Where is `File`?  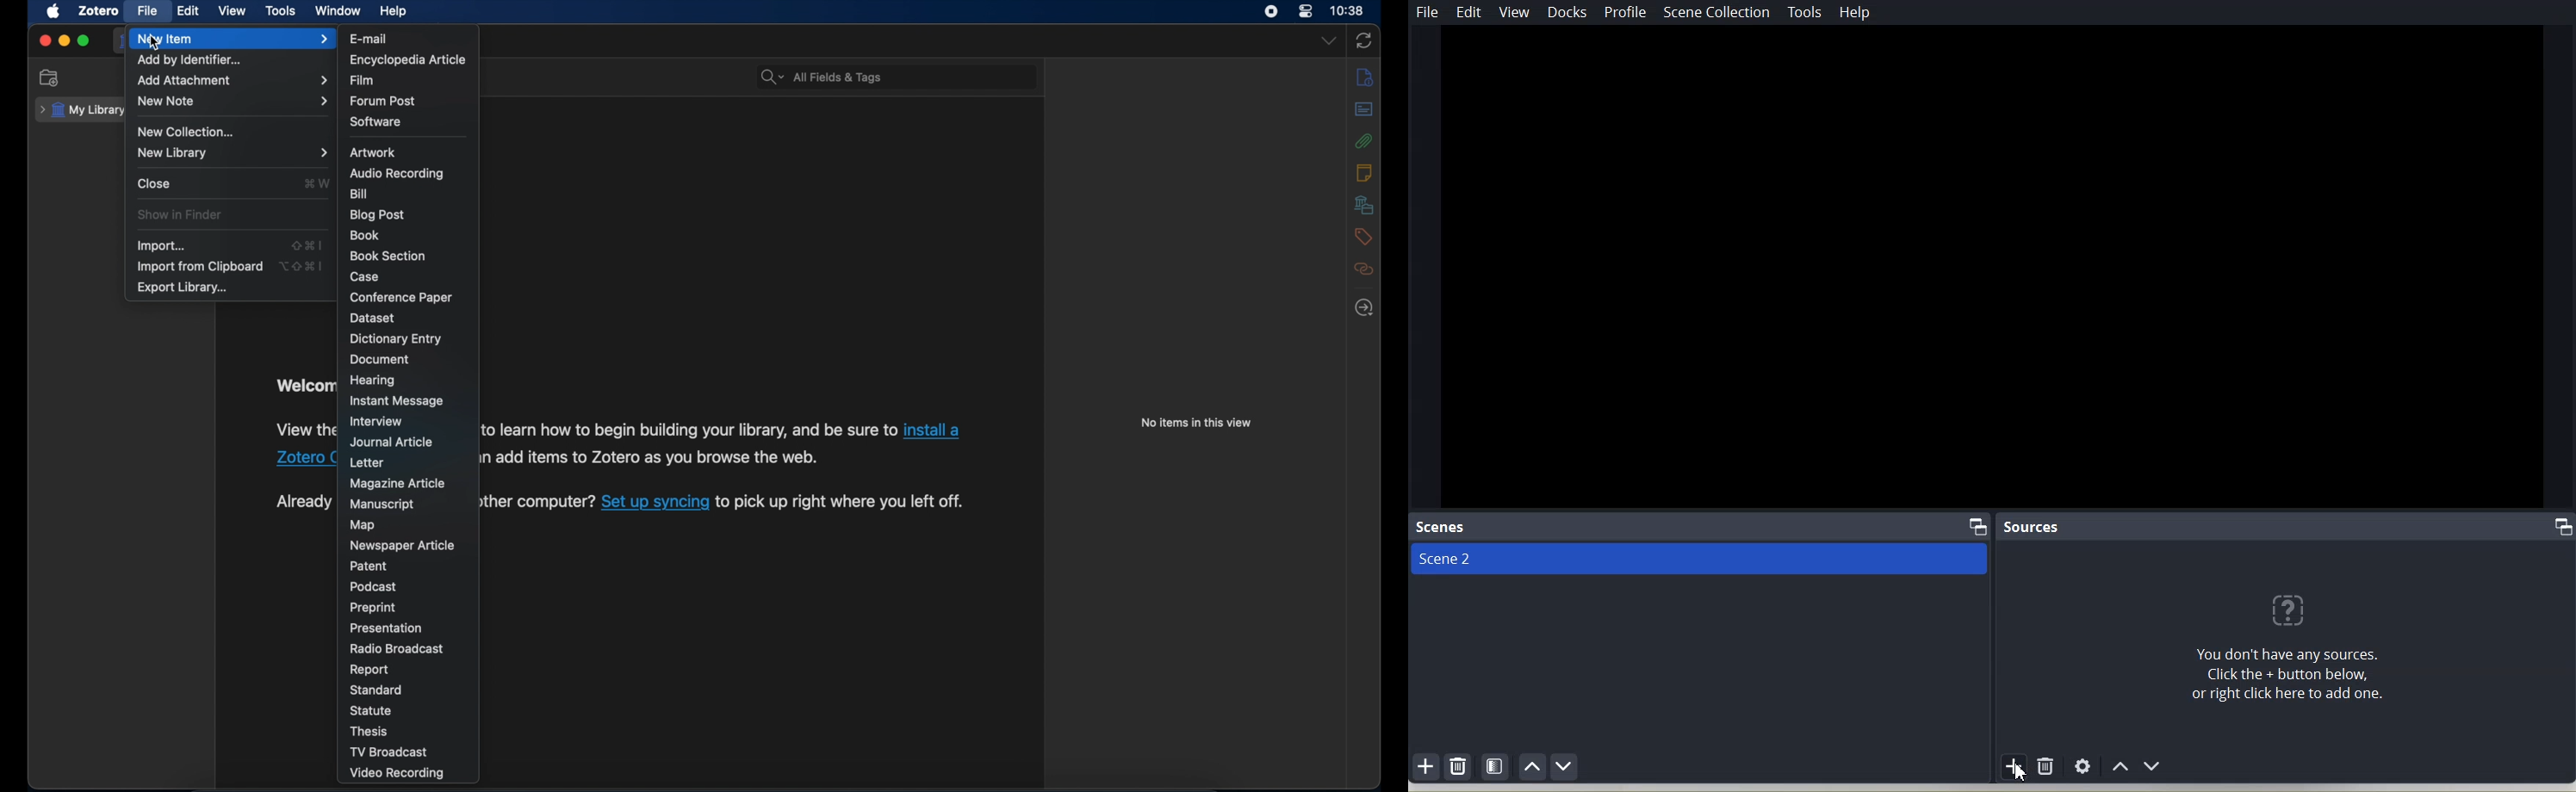 File is located at coordinates (1428, 12).